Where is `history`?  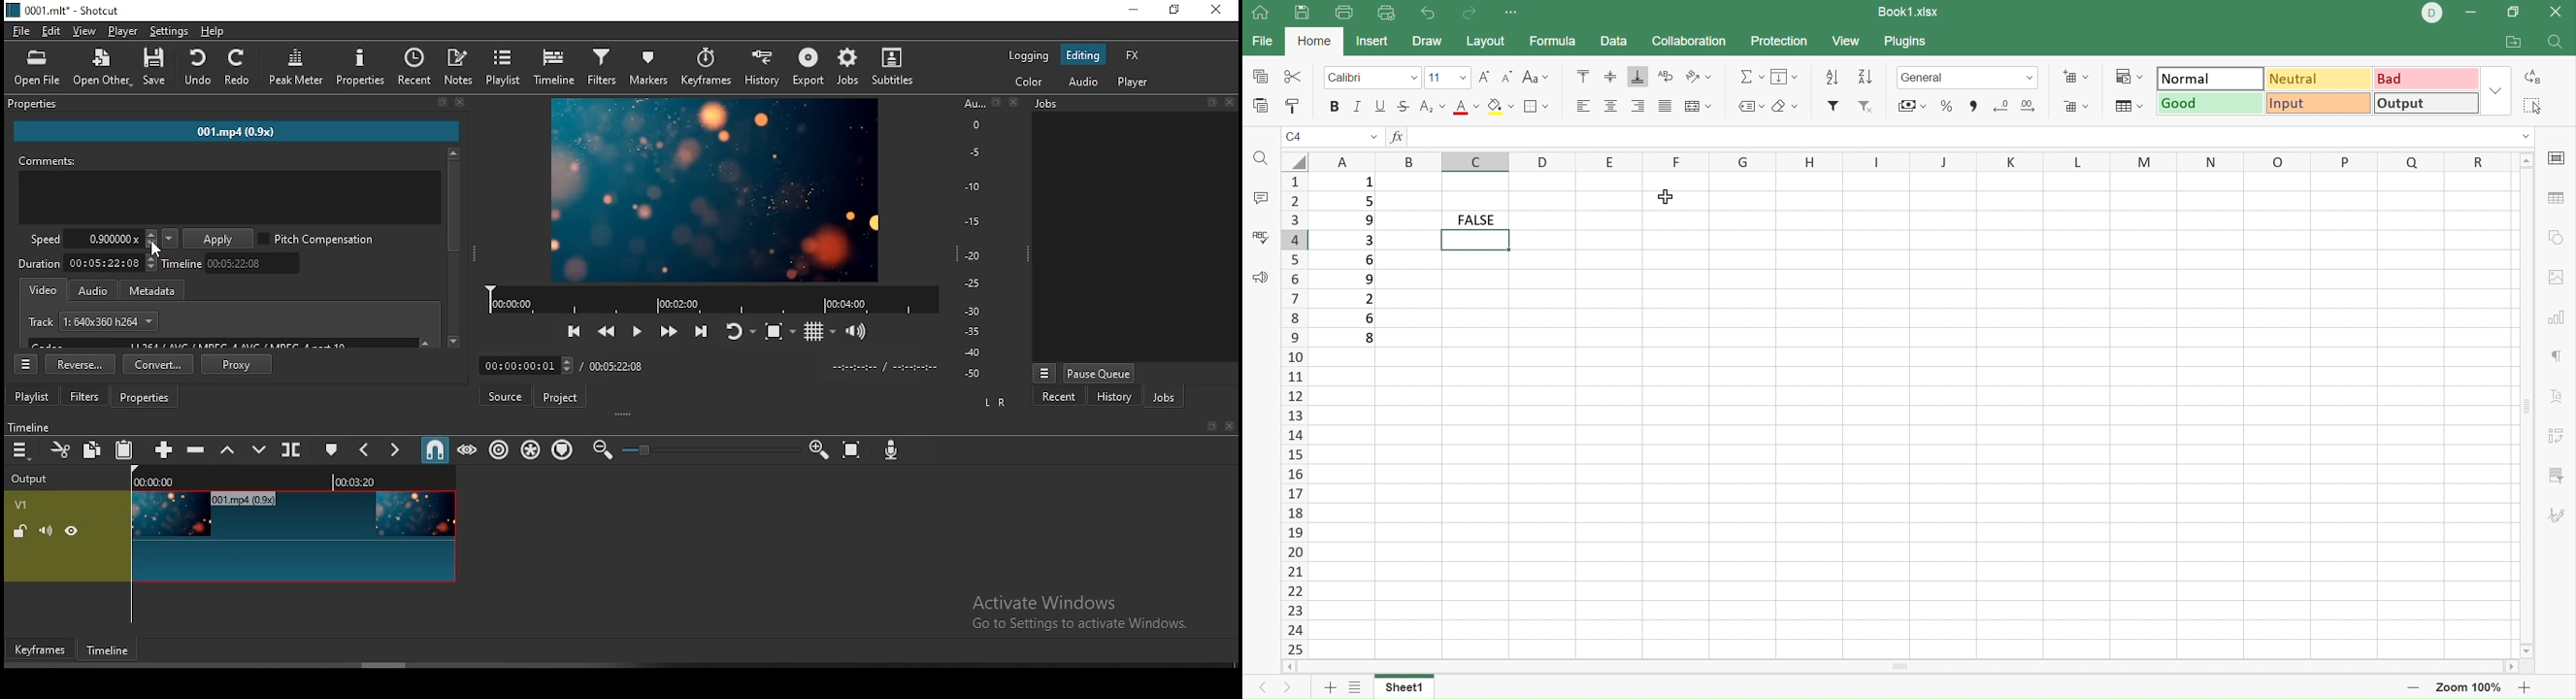 history is located at coordinates (762, 66).